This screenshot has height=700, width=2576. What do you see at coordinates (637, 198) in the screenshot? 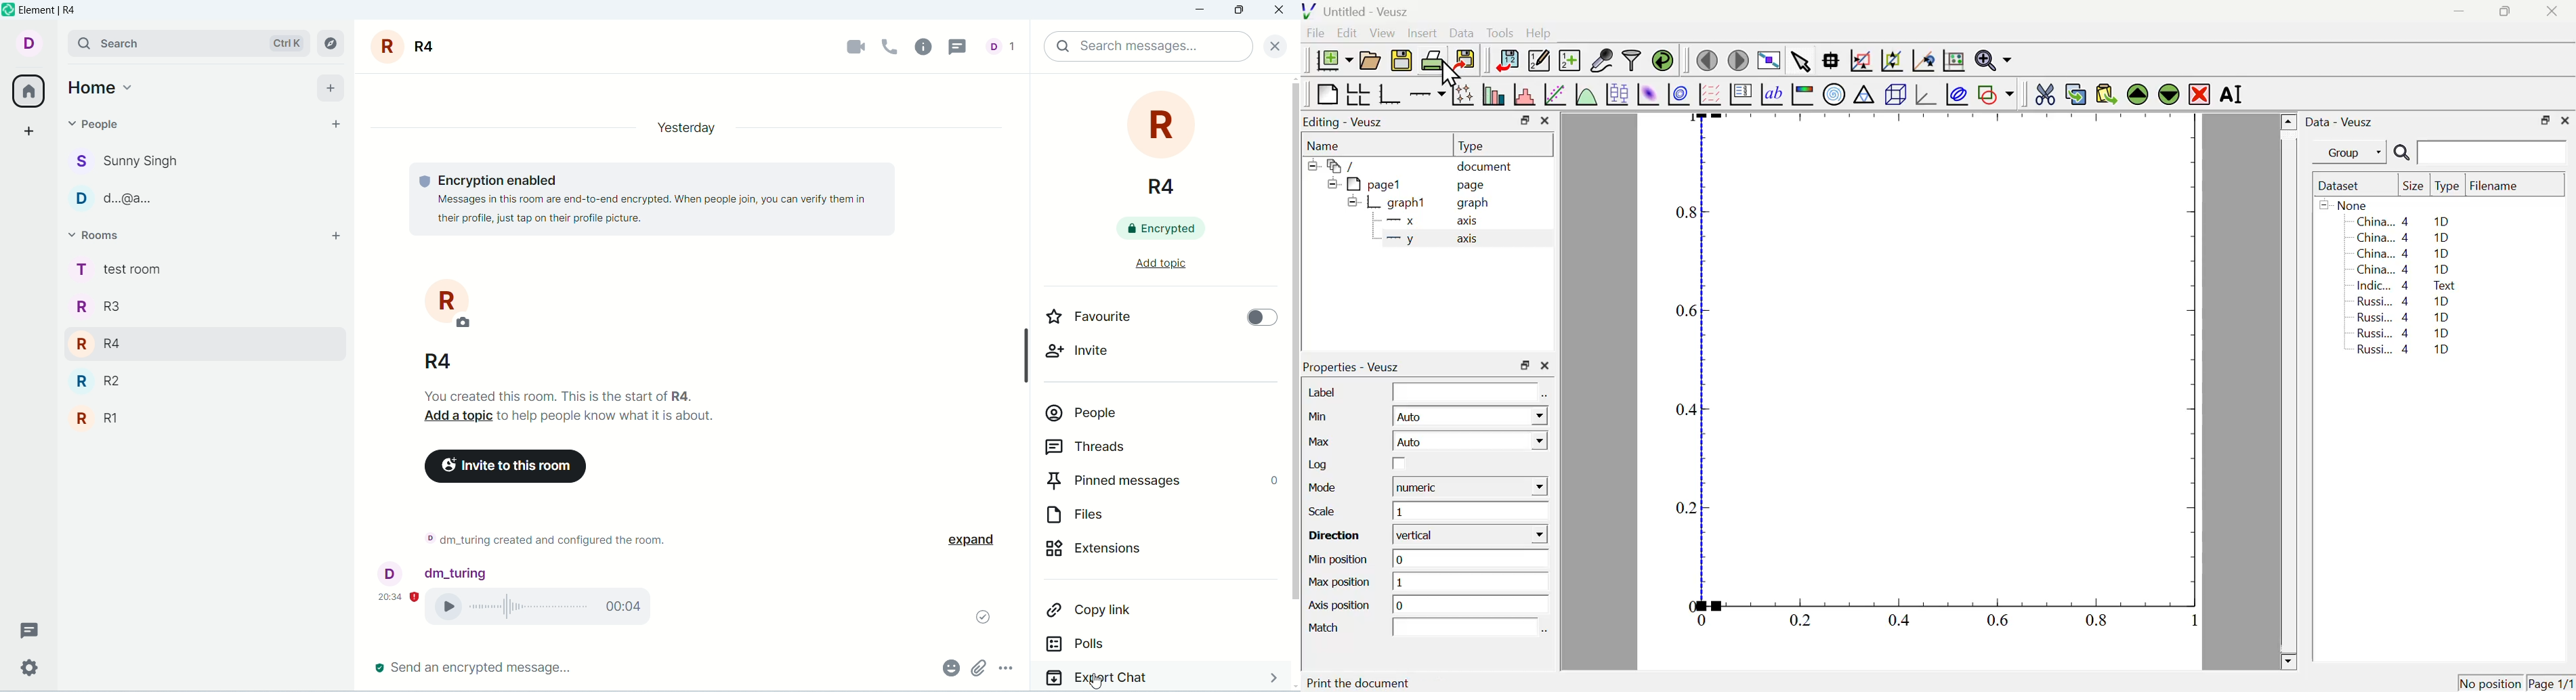
I see `text` at bounding box center [637, 198].